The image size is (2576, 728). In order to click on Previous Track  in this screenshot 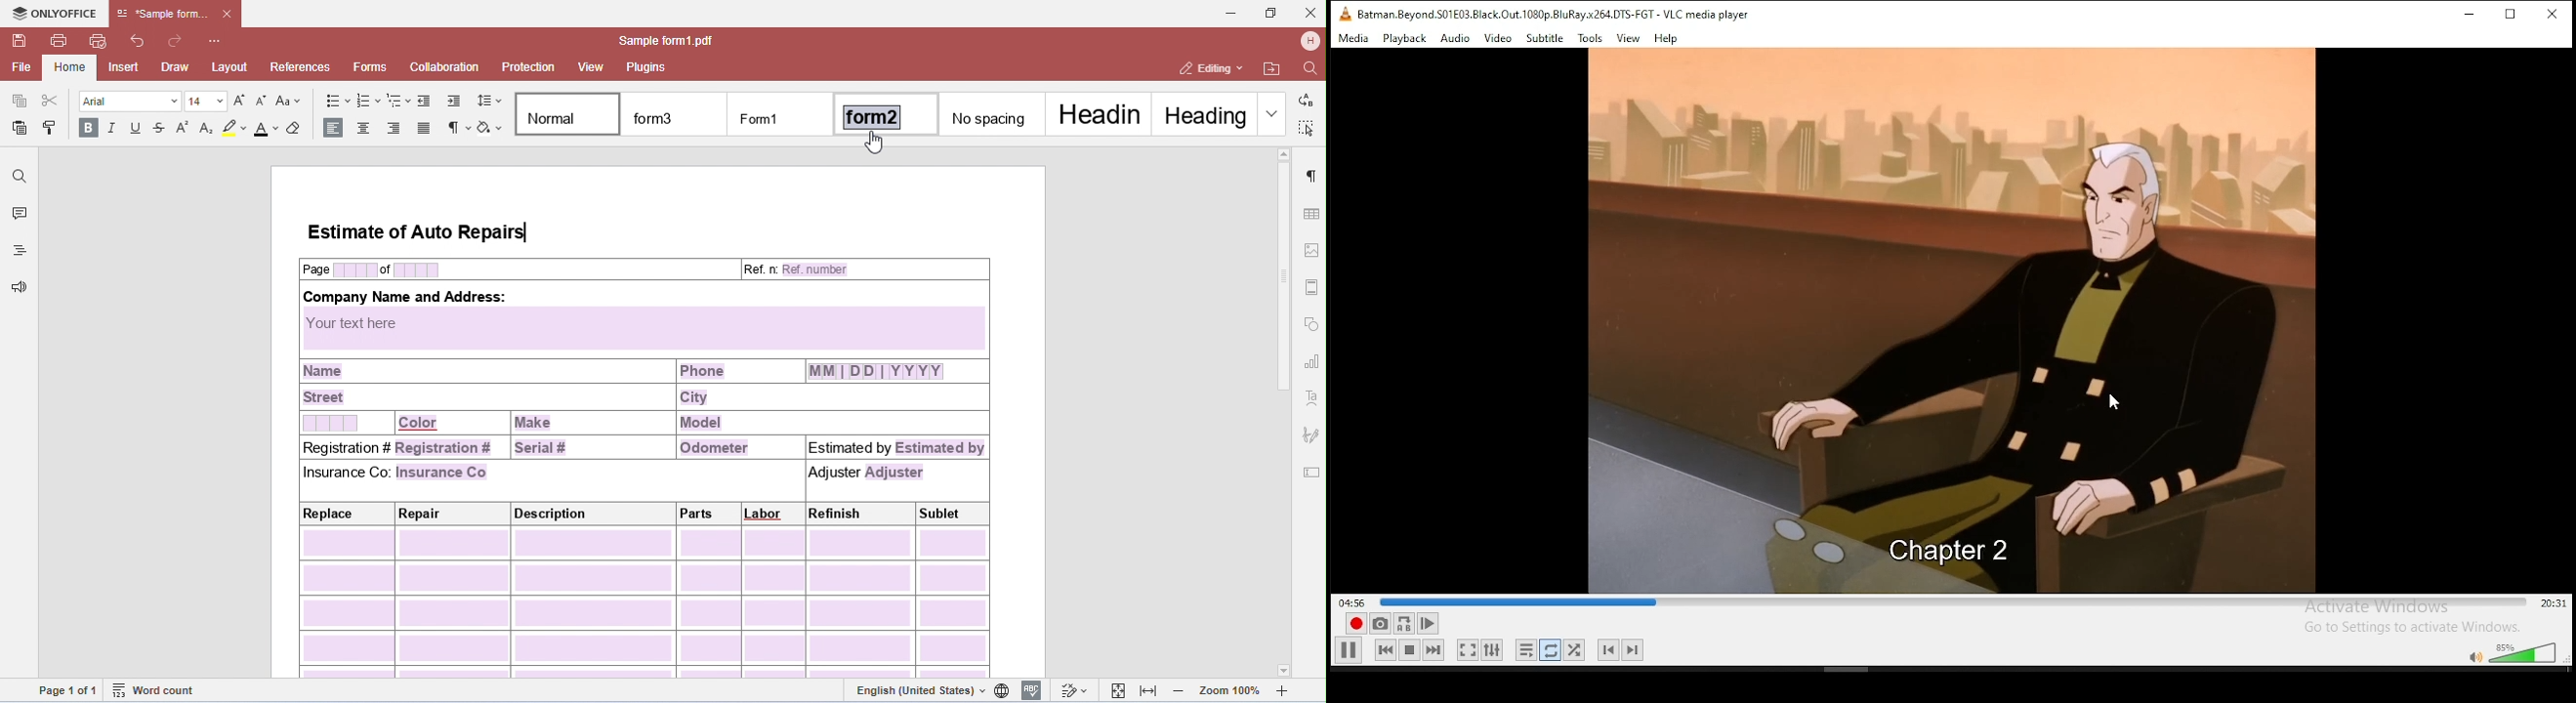, I will do `click(1607, 649)`.